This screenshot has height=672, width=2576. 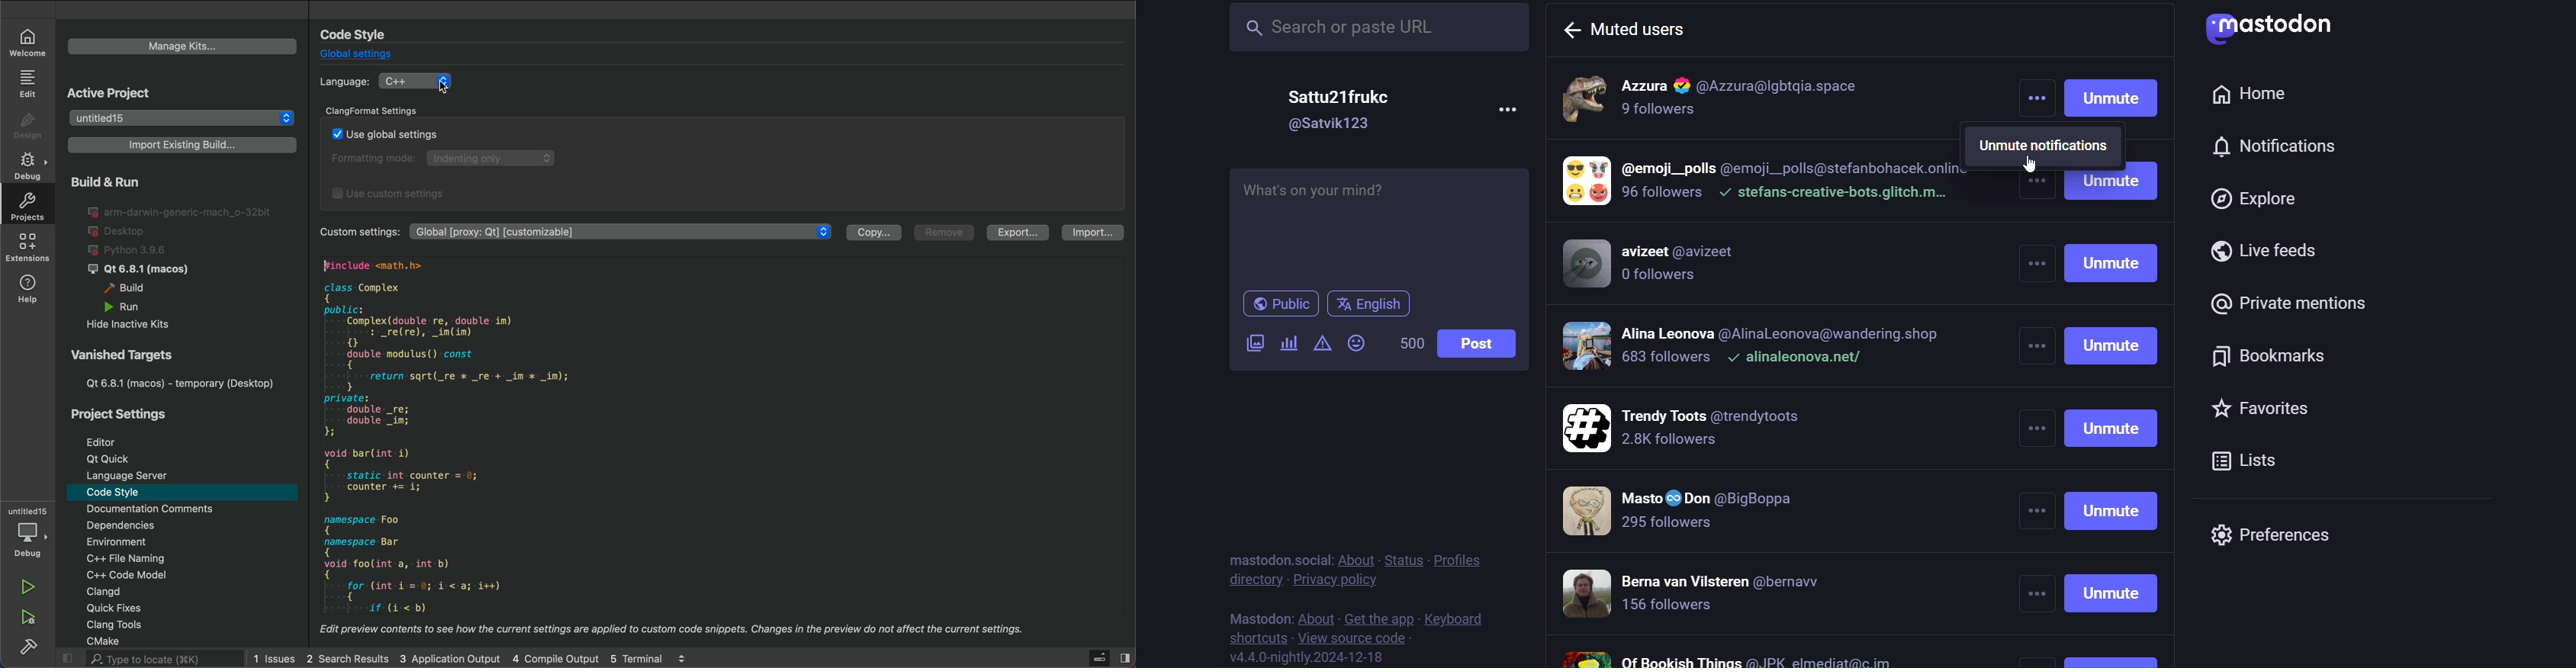 I want to click on profiles, so click(x=1458, y=560).